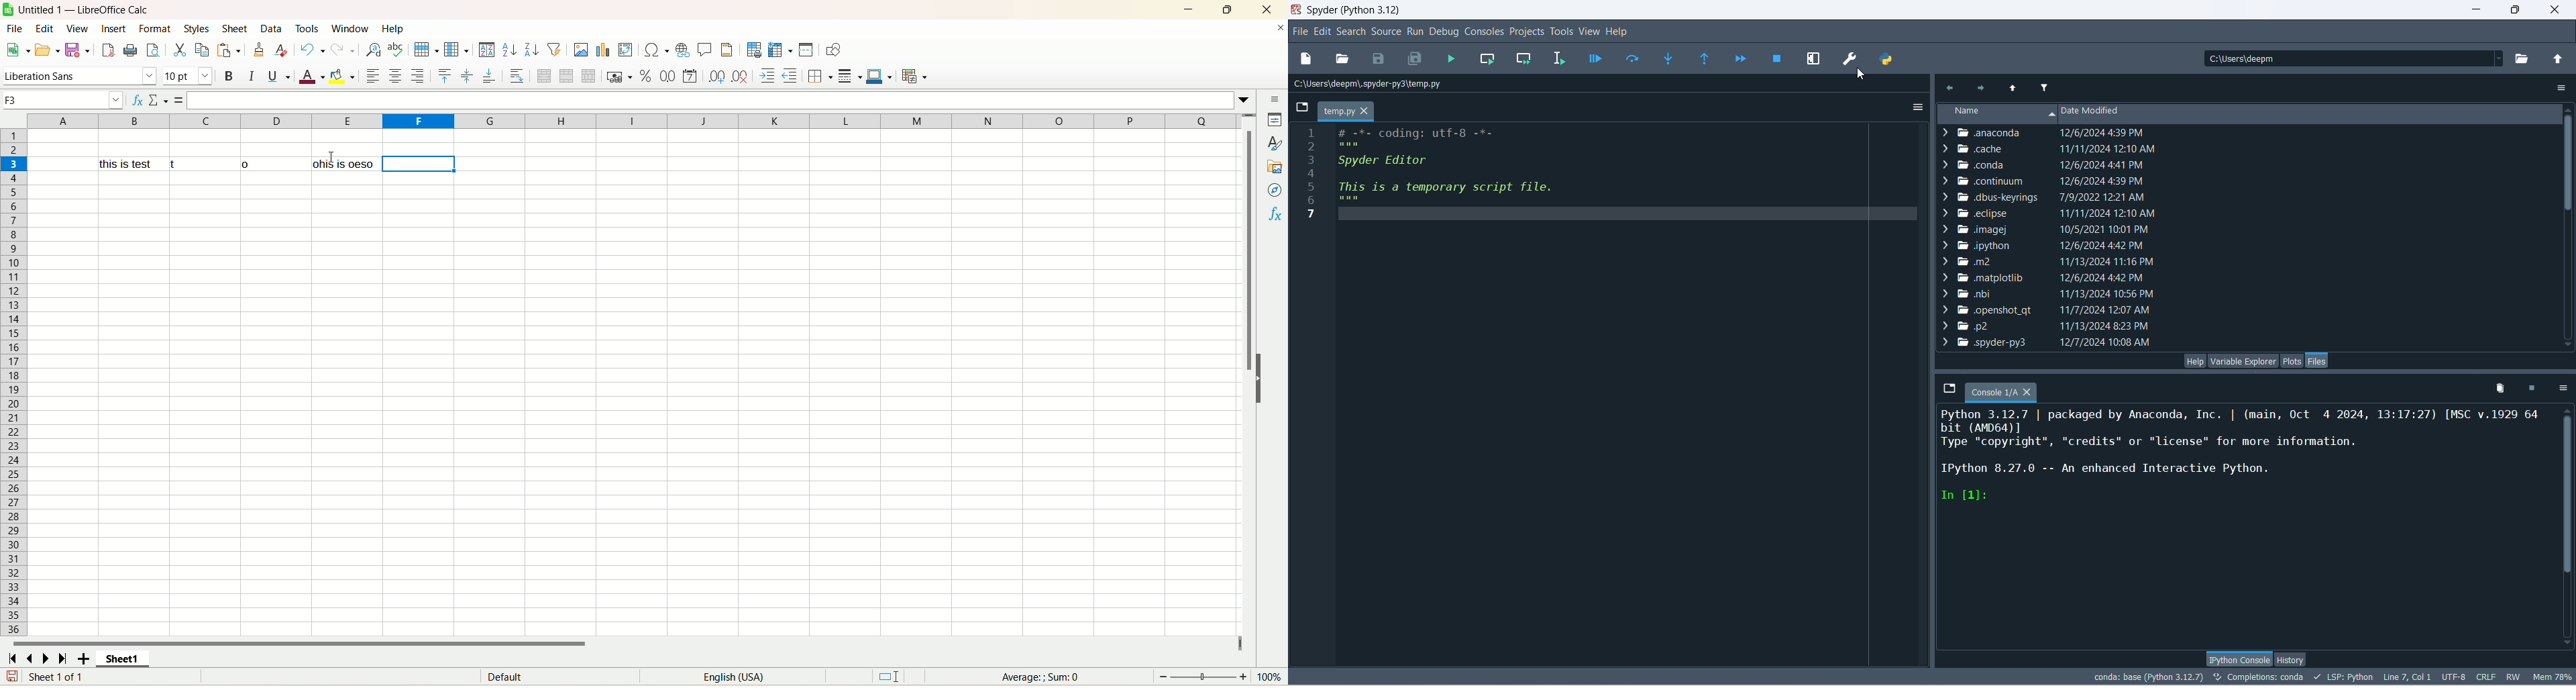 The width and height of the screenshot is (2576, 700). What do you see at coordinates (418, 75) in the screenshot?
I see `align right` at bounding box center [418, 75].